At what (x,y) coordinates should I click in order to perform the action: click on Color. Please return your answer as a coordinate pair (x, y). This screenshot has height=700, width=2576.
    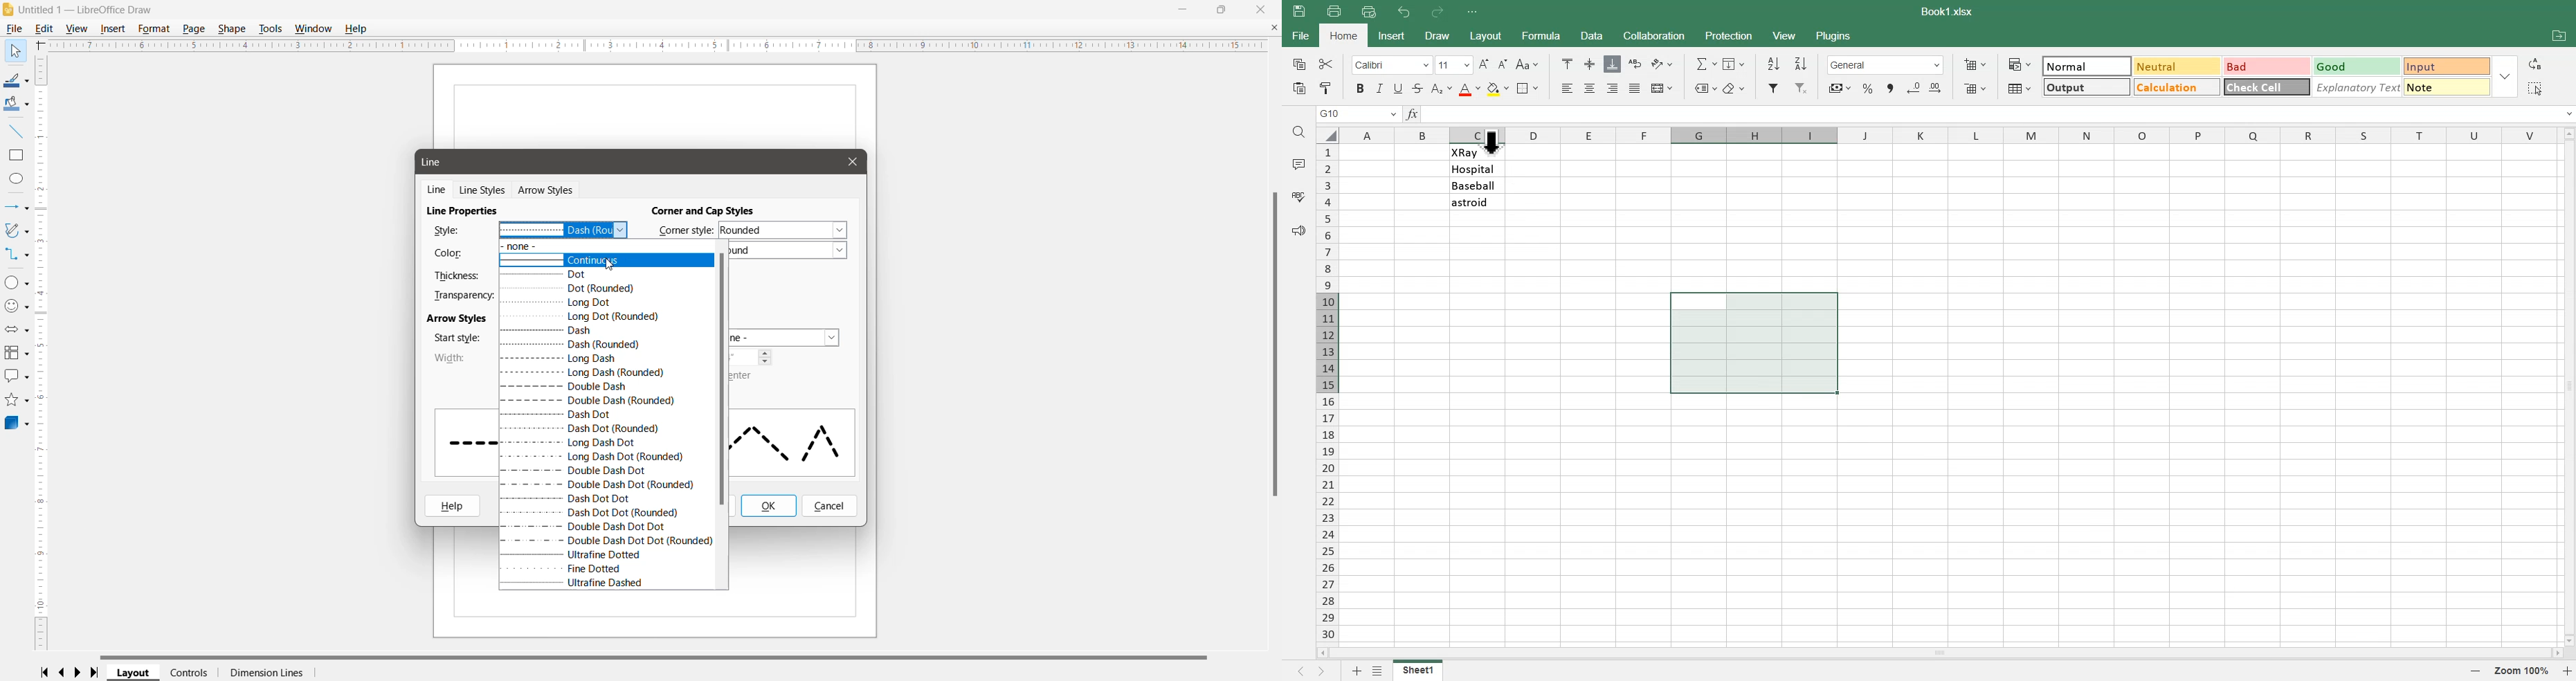
    Looking at the image, I should click on (451, 254).